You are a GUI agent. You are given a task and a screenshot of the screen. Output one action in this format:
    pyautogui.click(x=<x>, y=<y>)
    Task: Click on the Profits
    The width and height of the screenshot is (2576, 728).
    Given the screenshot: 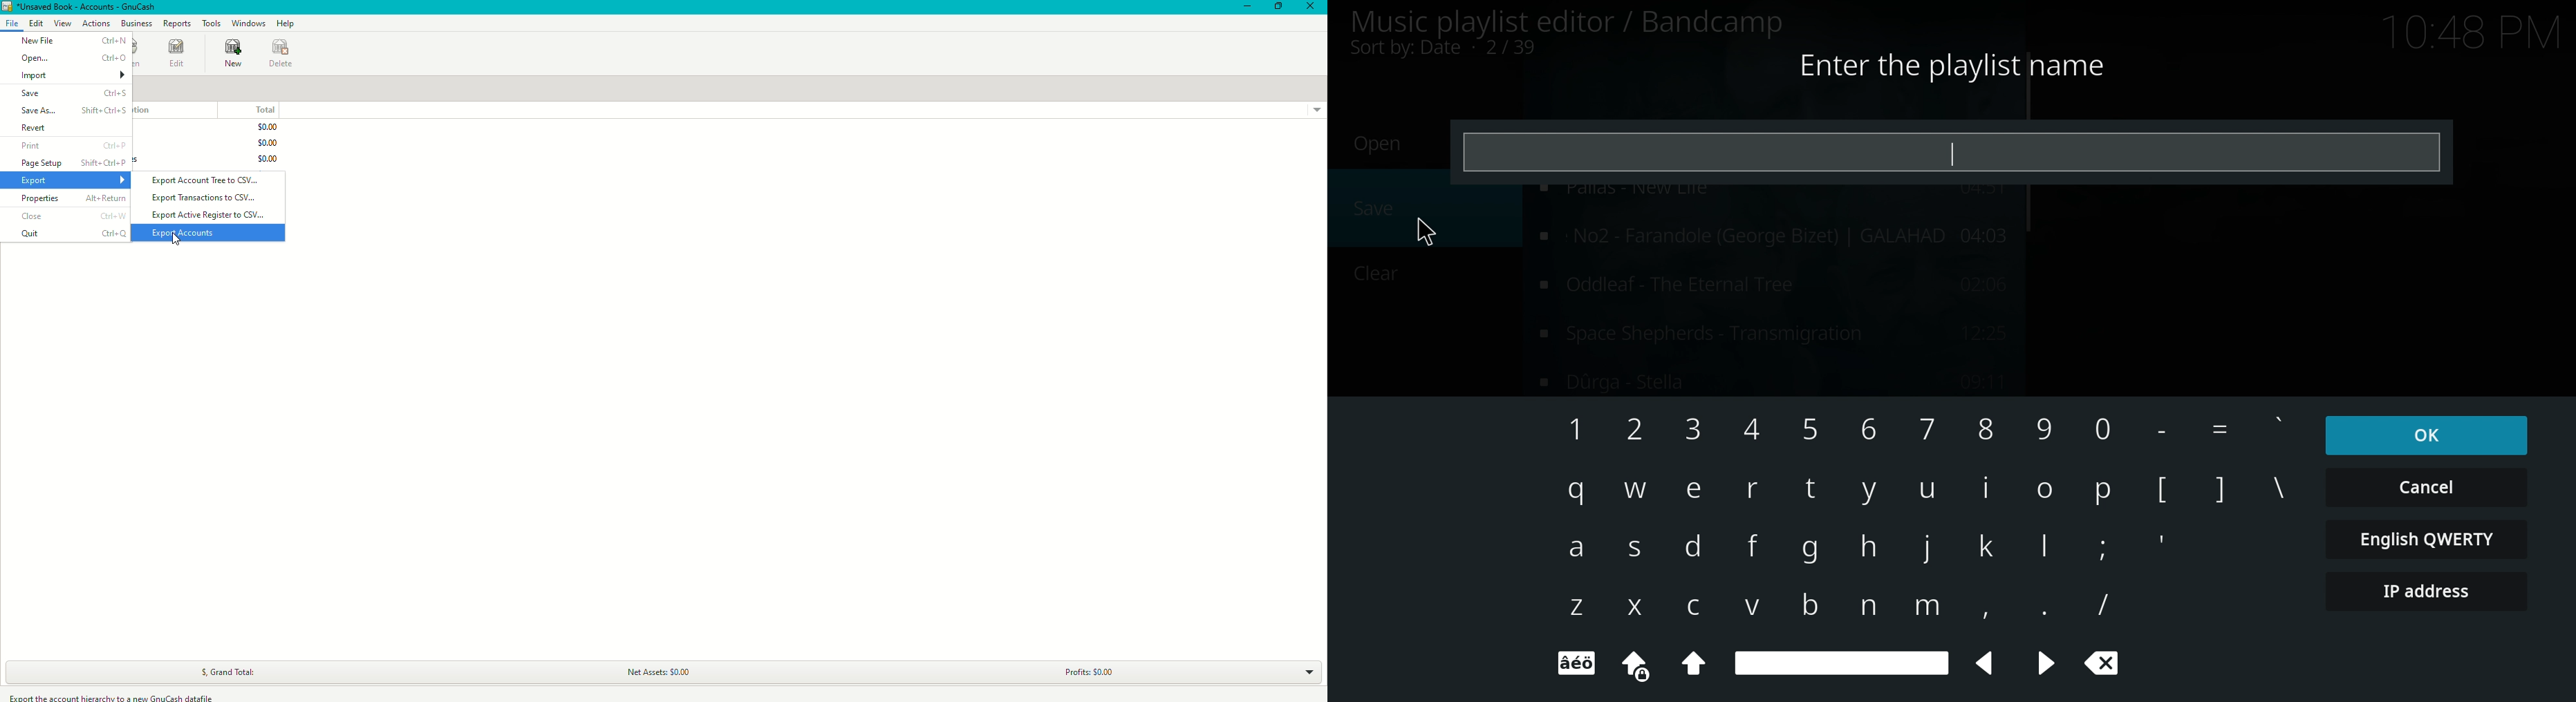 What is the action you would take?
    pyautogui.click(x=1086, y=668)
    